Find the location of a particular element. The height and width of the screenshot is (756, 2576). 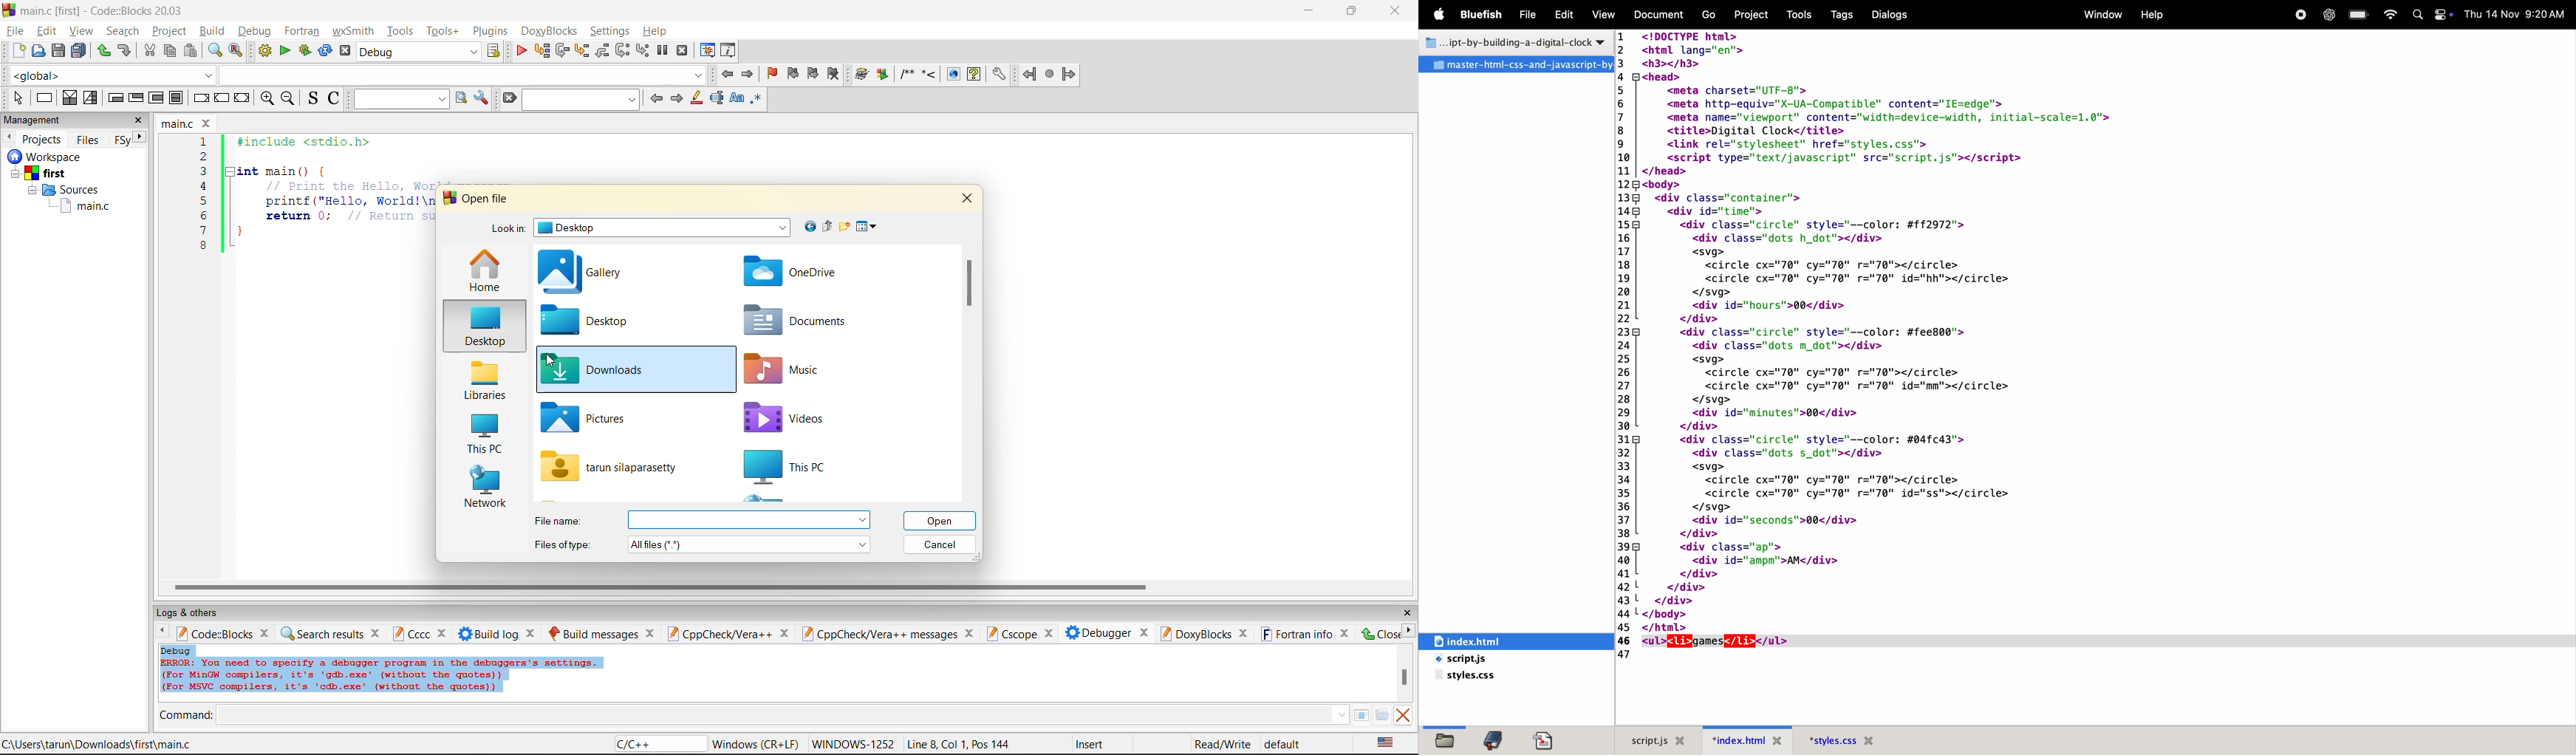

vertical scroll bar is located at coordinates (1404, 677).